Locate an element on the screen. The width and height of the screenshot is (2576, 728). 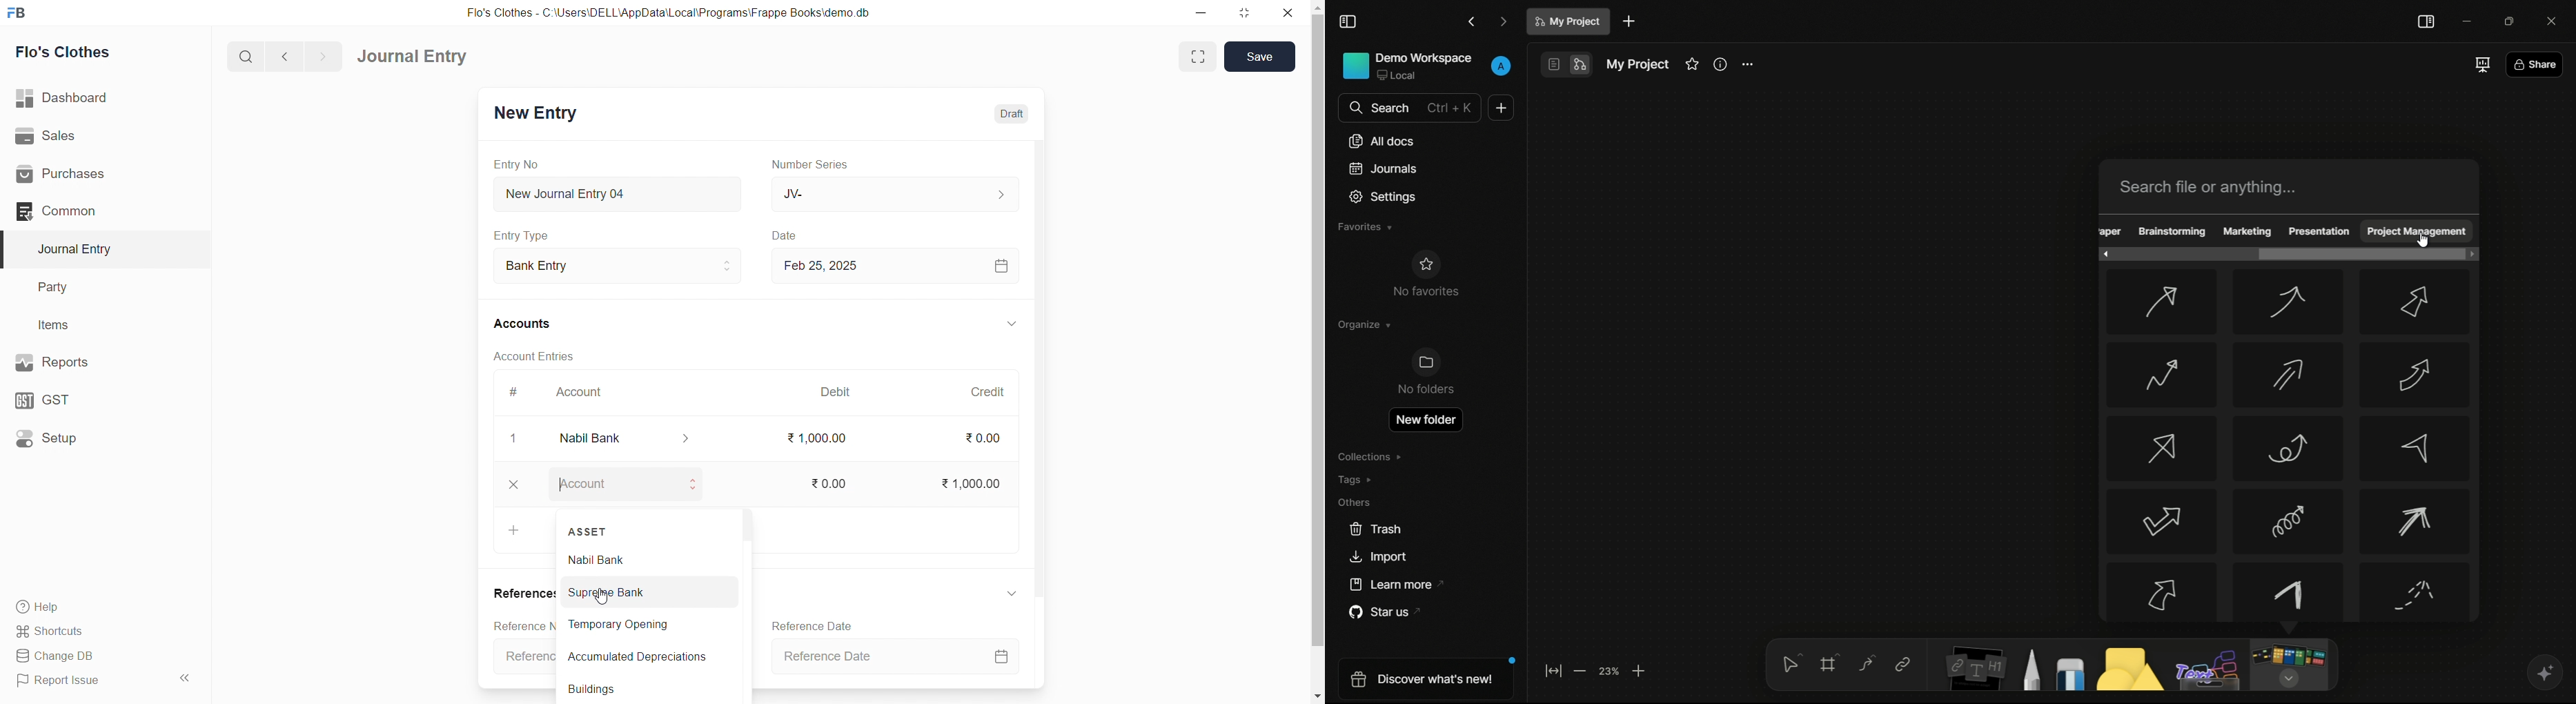
₹ 1000.00 is located at coordinates (820, 438).